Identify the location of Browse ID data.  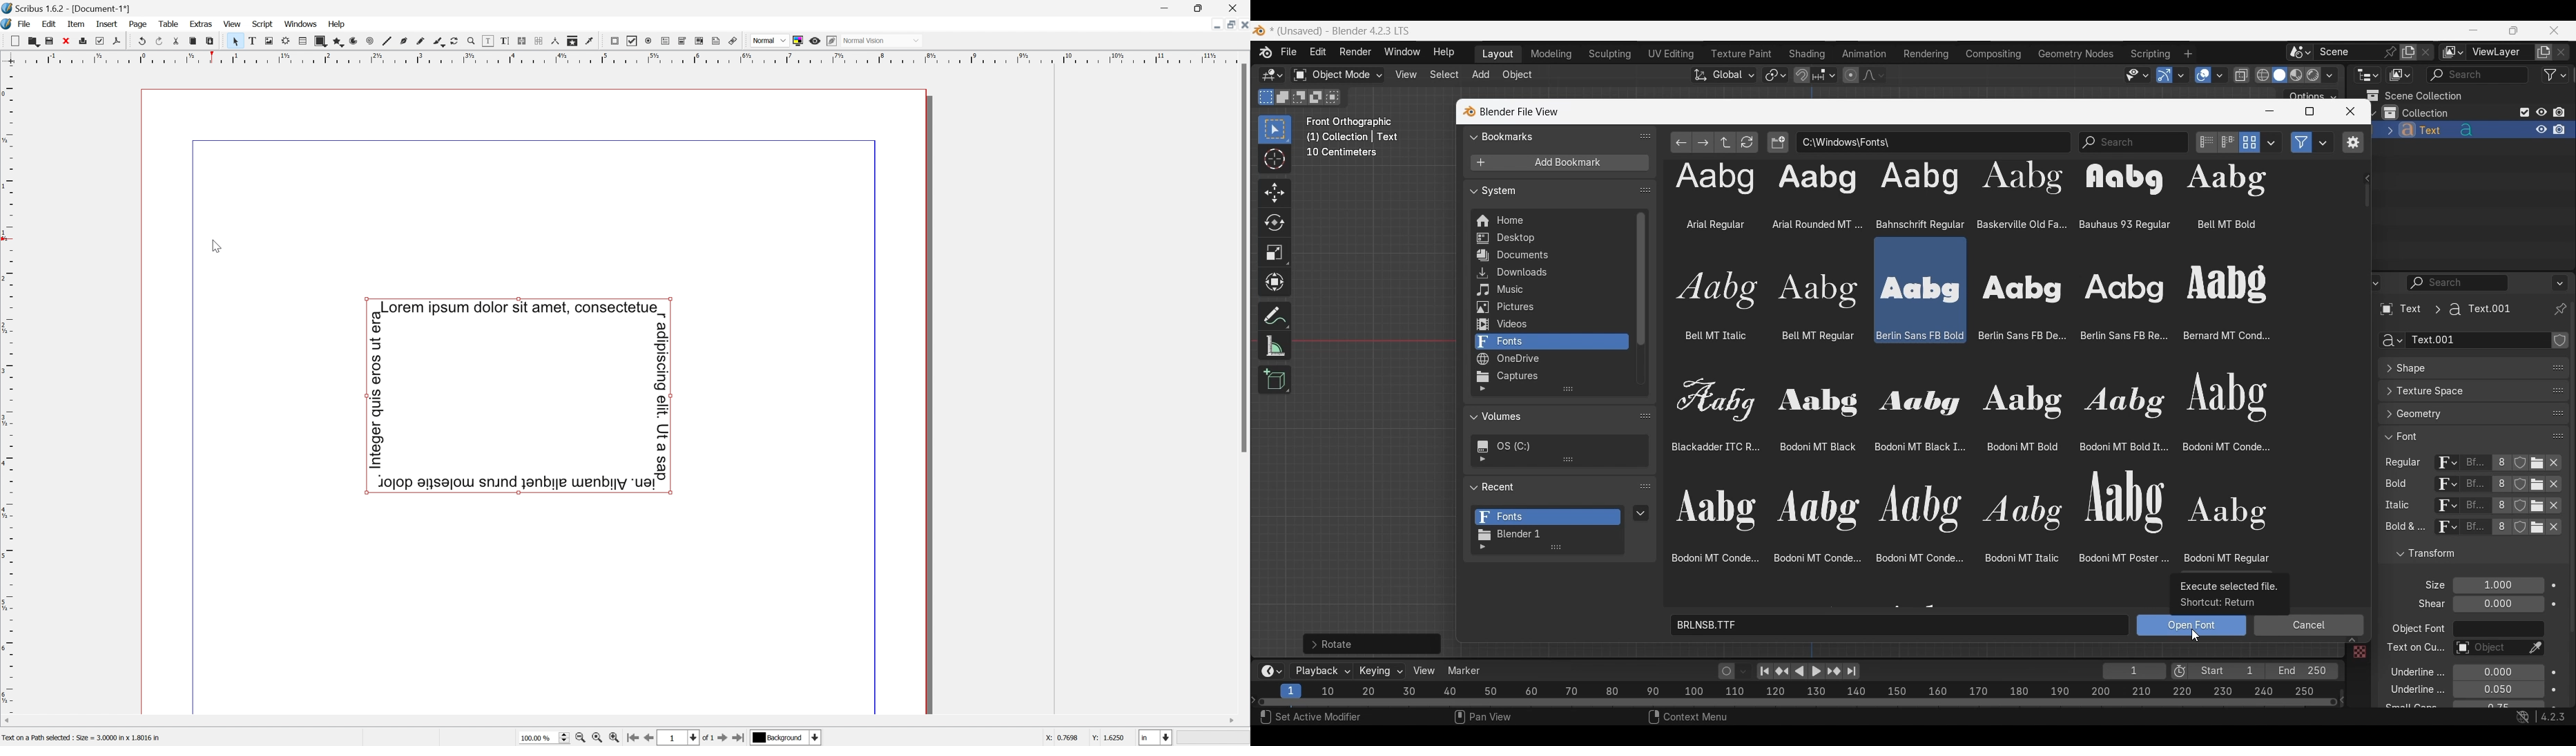
(2441, 486).